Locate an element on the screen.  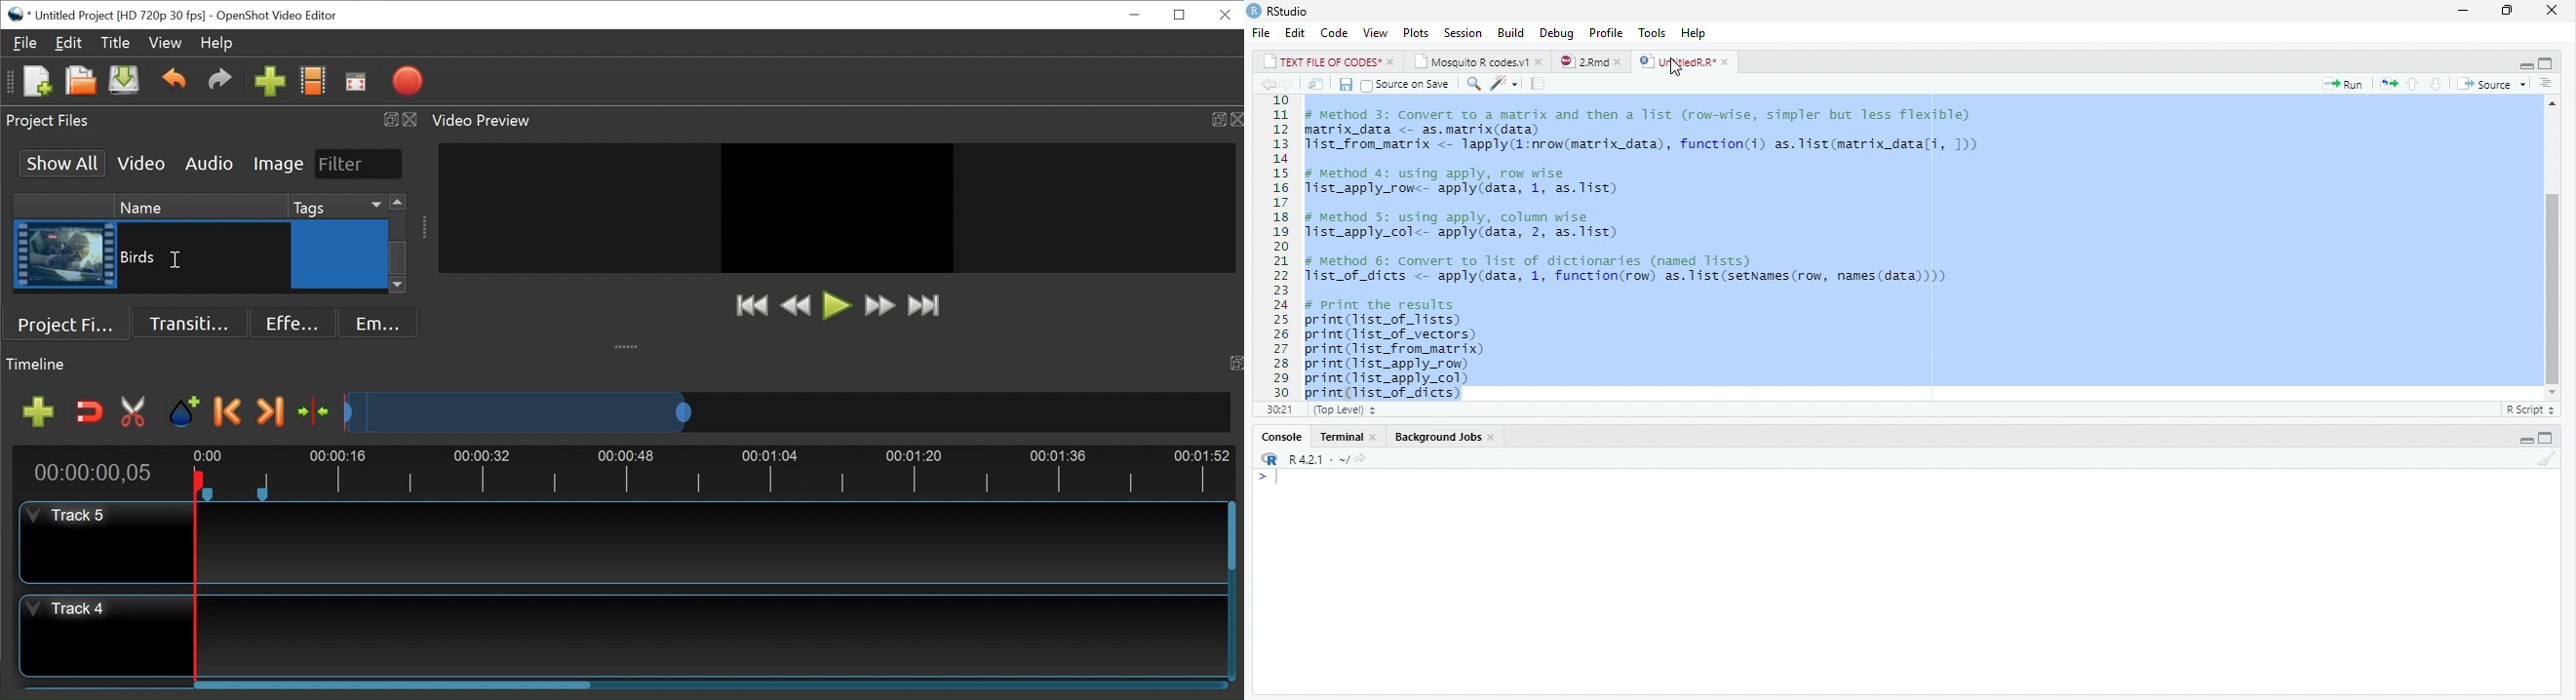
Open in new window is located at coordinates (1316, 84).